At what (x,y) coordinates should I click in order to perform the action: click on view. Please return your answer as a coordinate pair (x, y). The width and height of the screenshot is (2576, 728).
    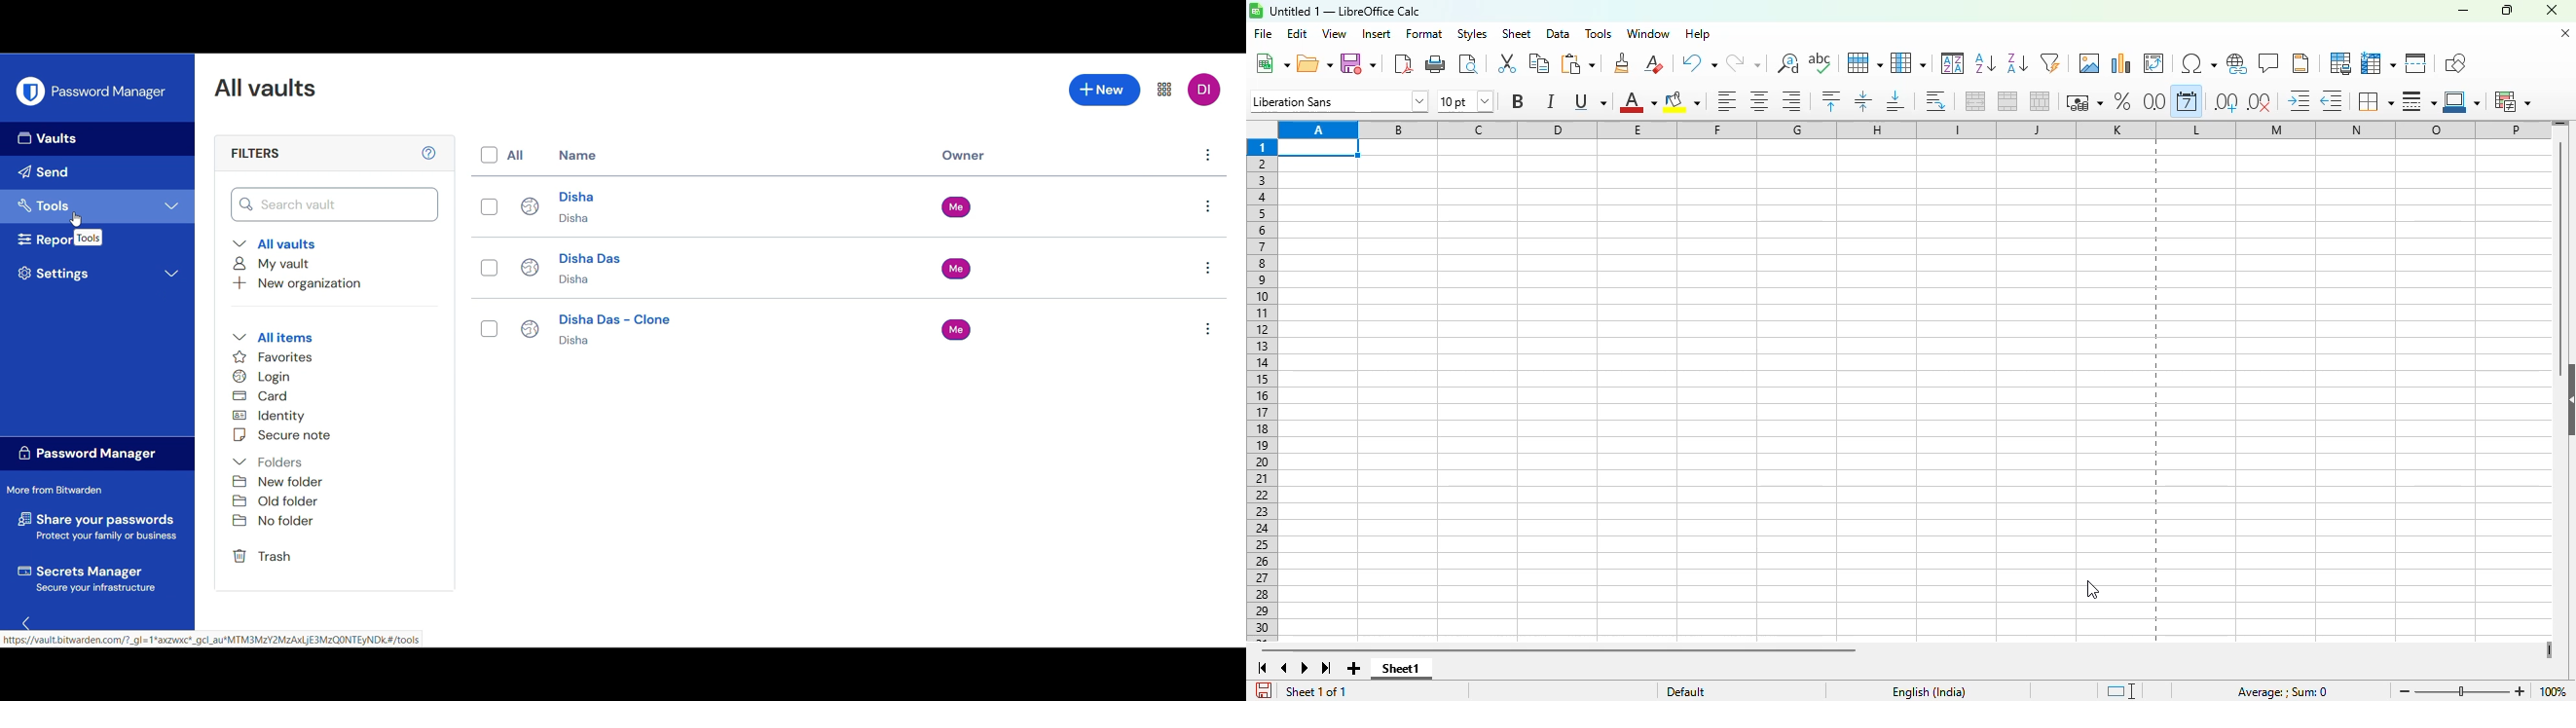
    Looking at the image, I should click on (1334, 33).